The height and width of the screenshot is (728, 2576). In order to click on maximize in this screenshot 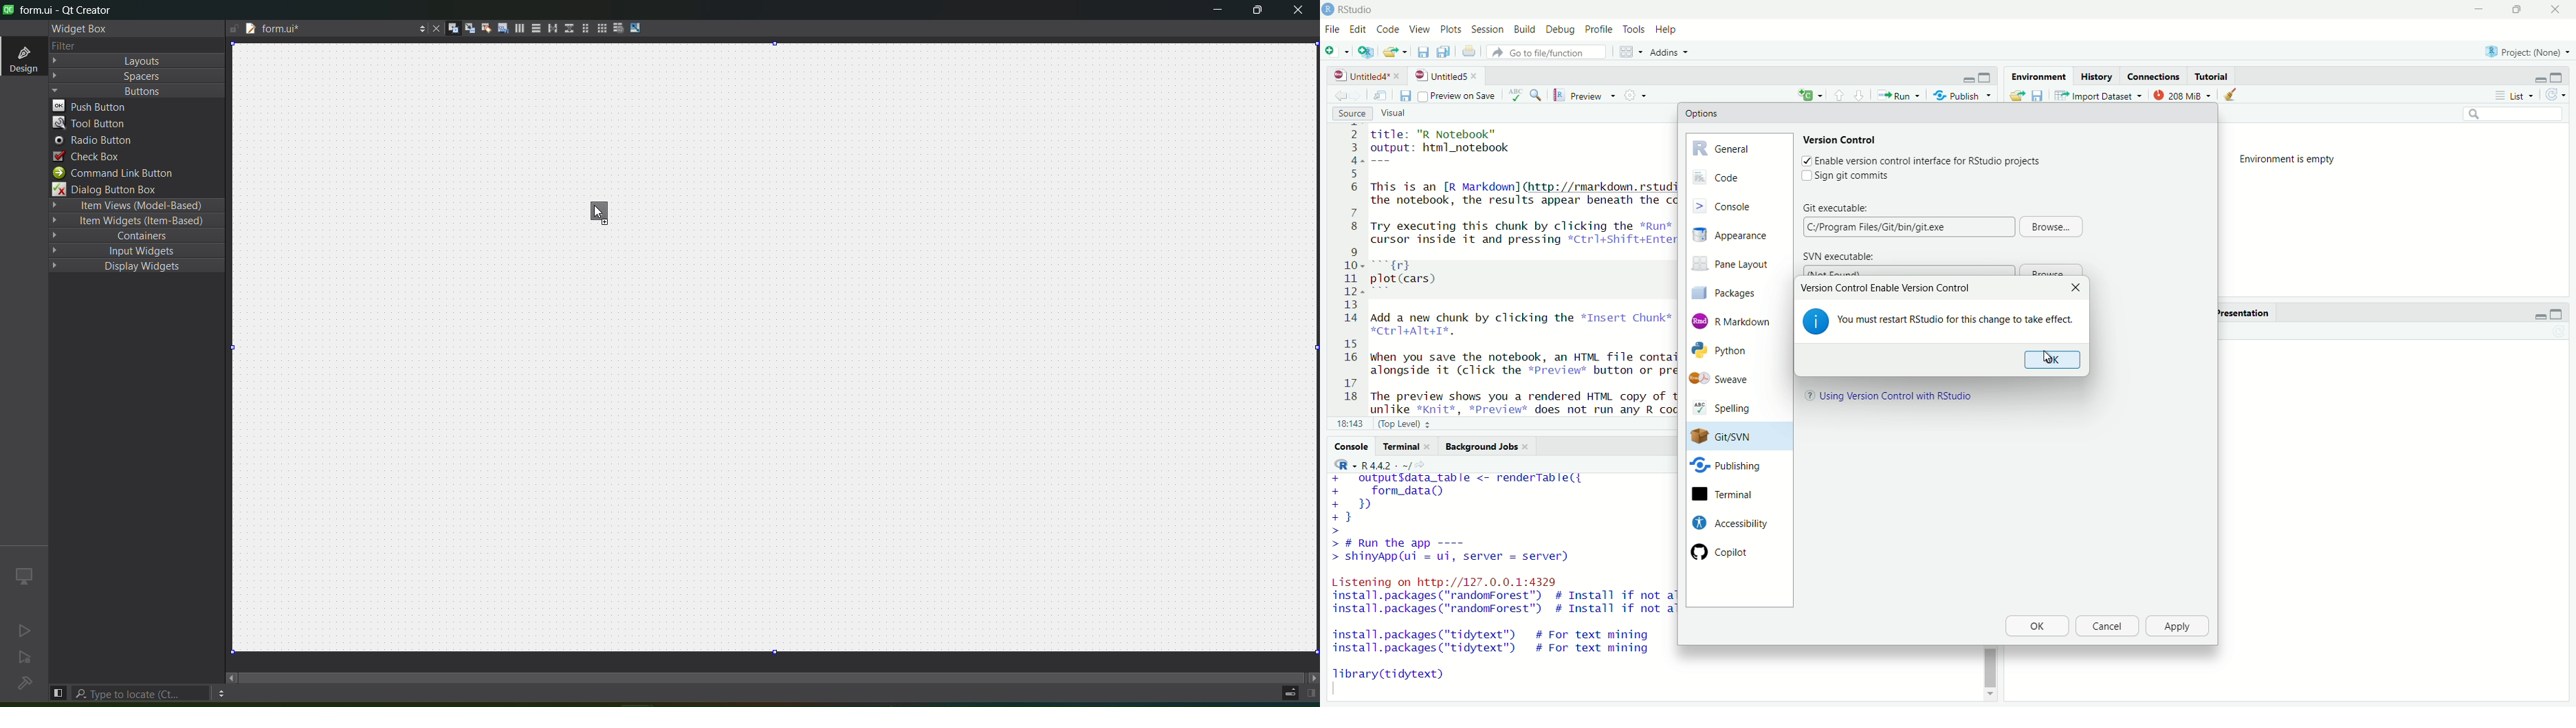, I will do `click(1987, 78)`.